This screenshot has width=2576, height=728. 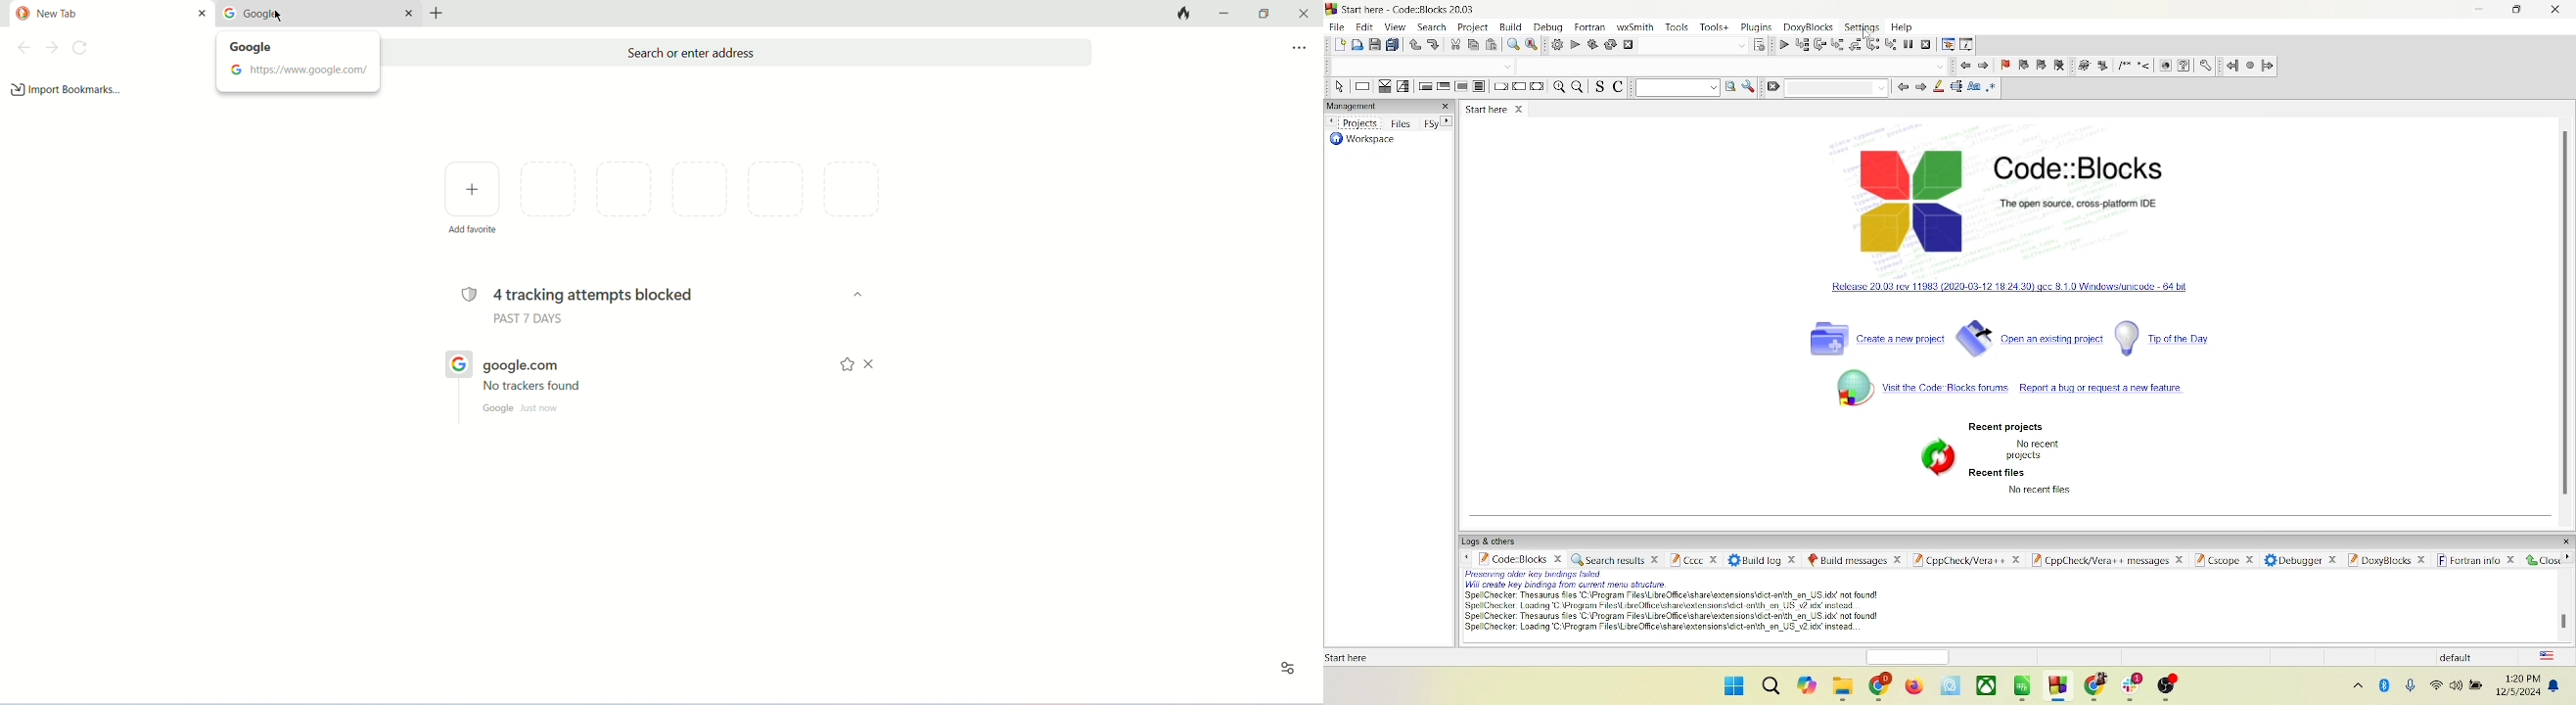 I want to click on counting loop, so click(x=1460, y=86).